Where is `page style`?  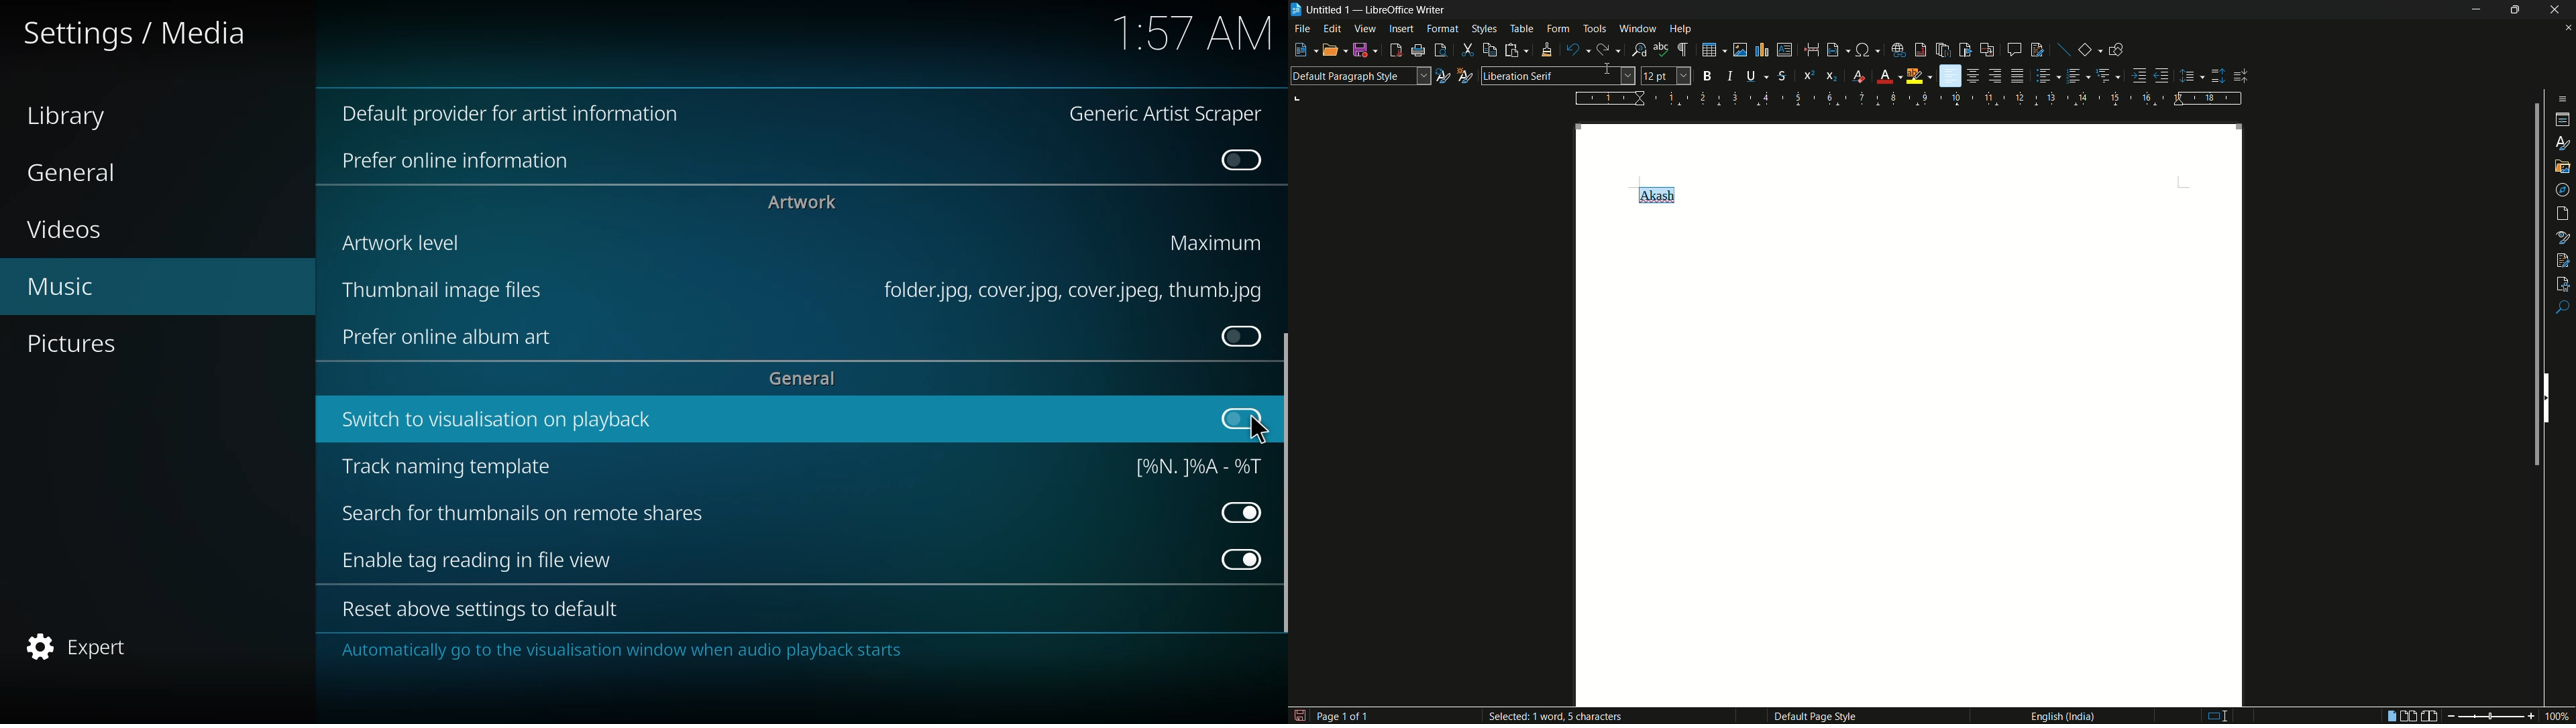 page style is located at coordinates (1815, 716).